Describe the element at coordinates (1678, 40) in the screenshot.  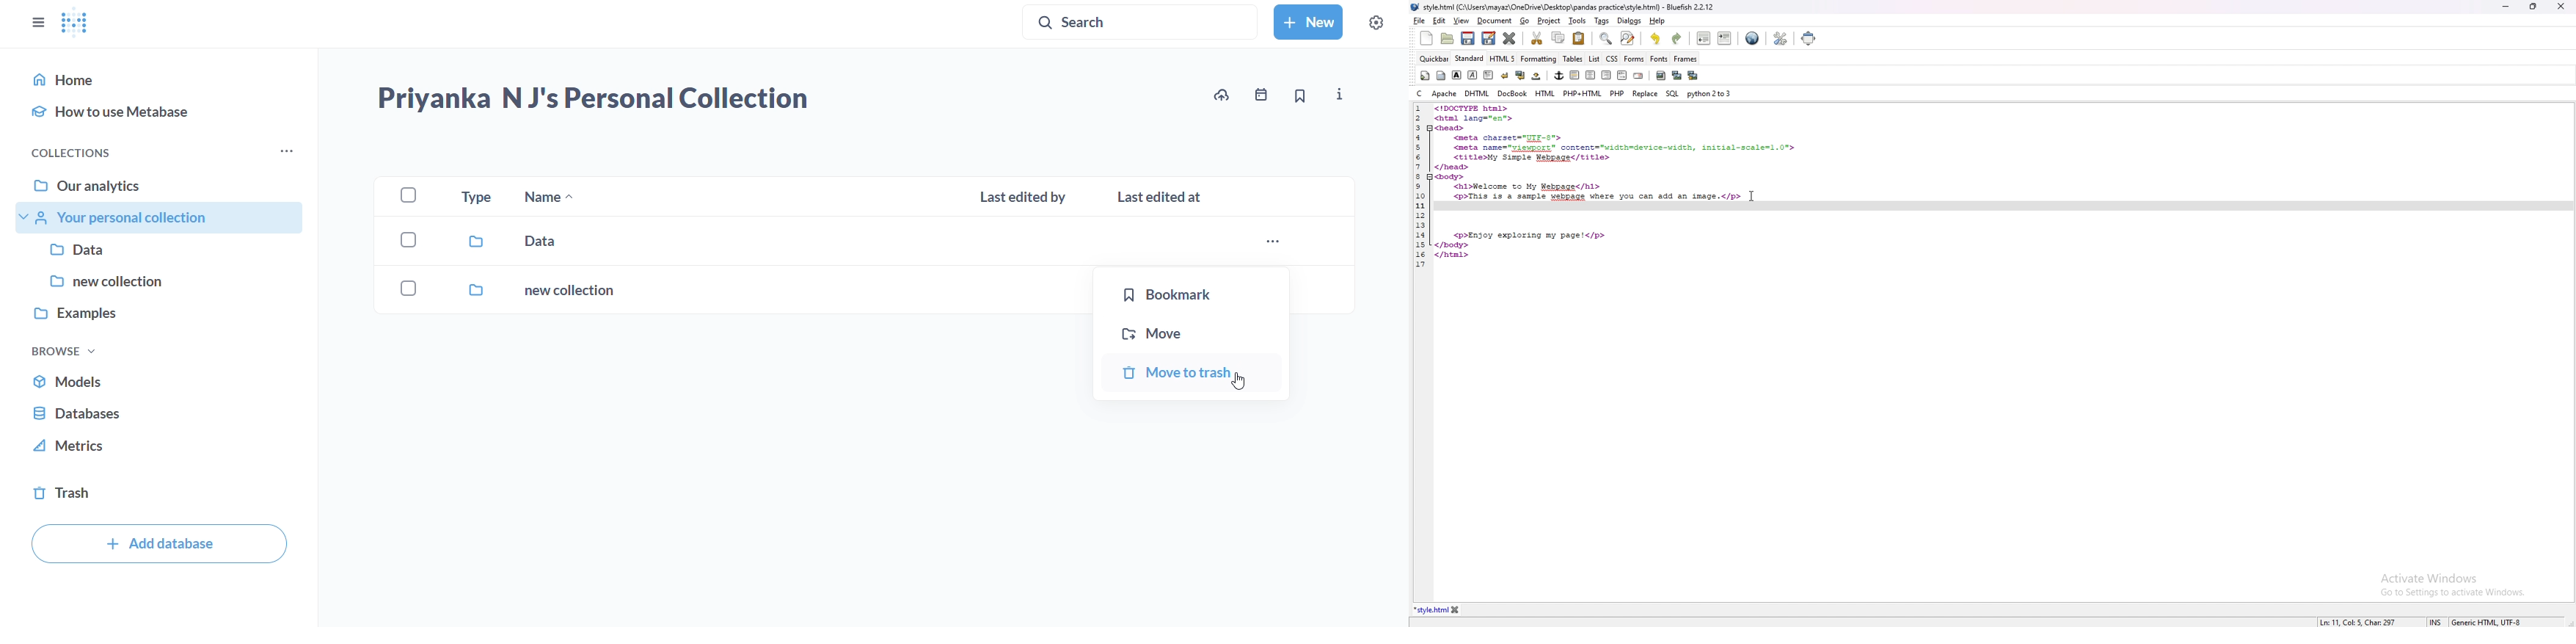
I see `redo` at that location.